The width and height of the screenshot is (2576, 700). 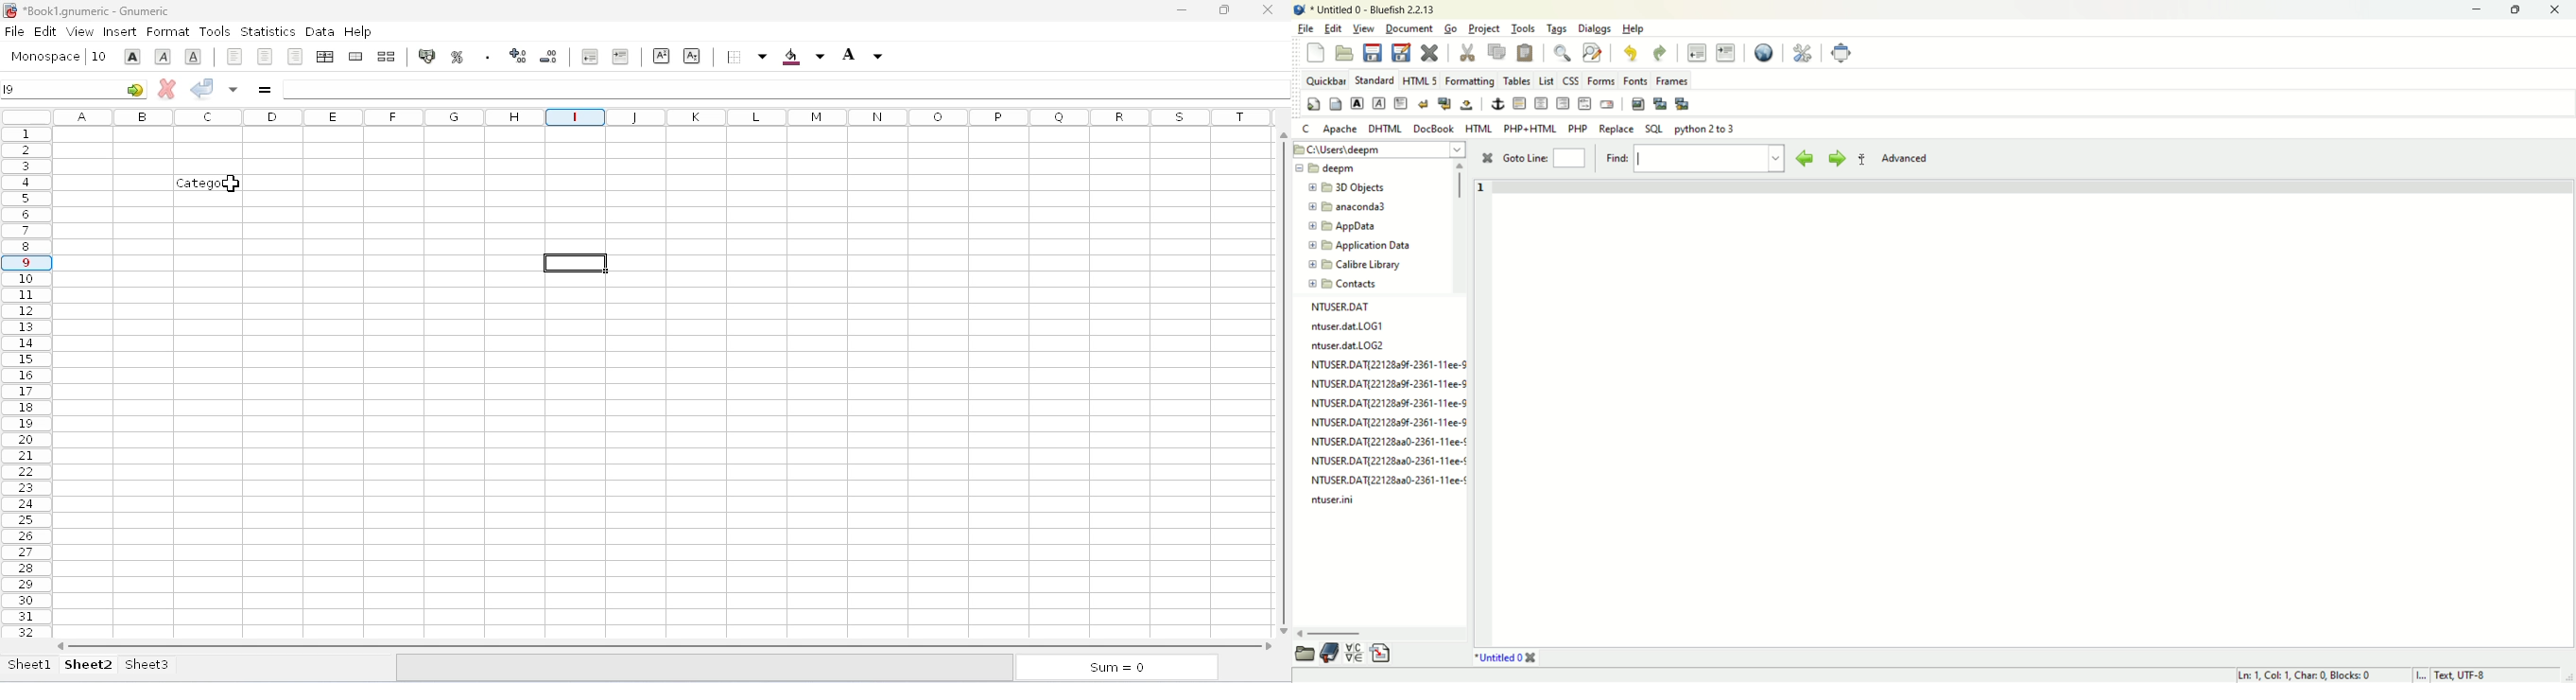 What do you see at coordinates (1343, 284) in the screenshot?
I see `contacts` at bounding box center [1343, 284].